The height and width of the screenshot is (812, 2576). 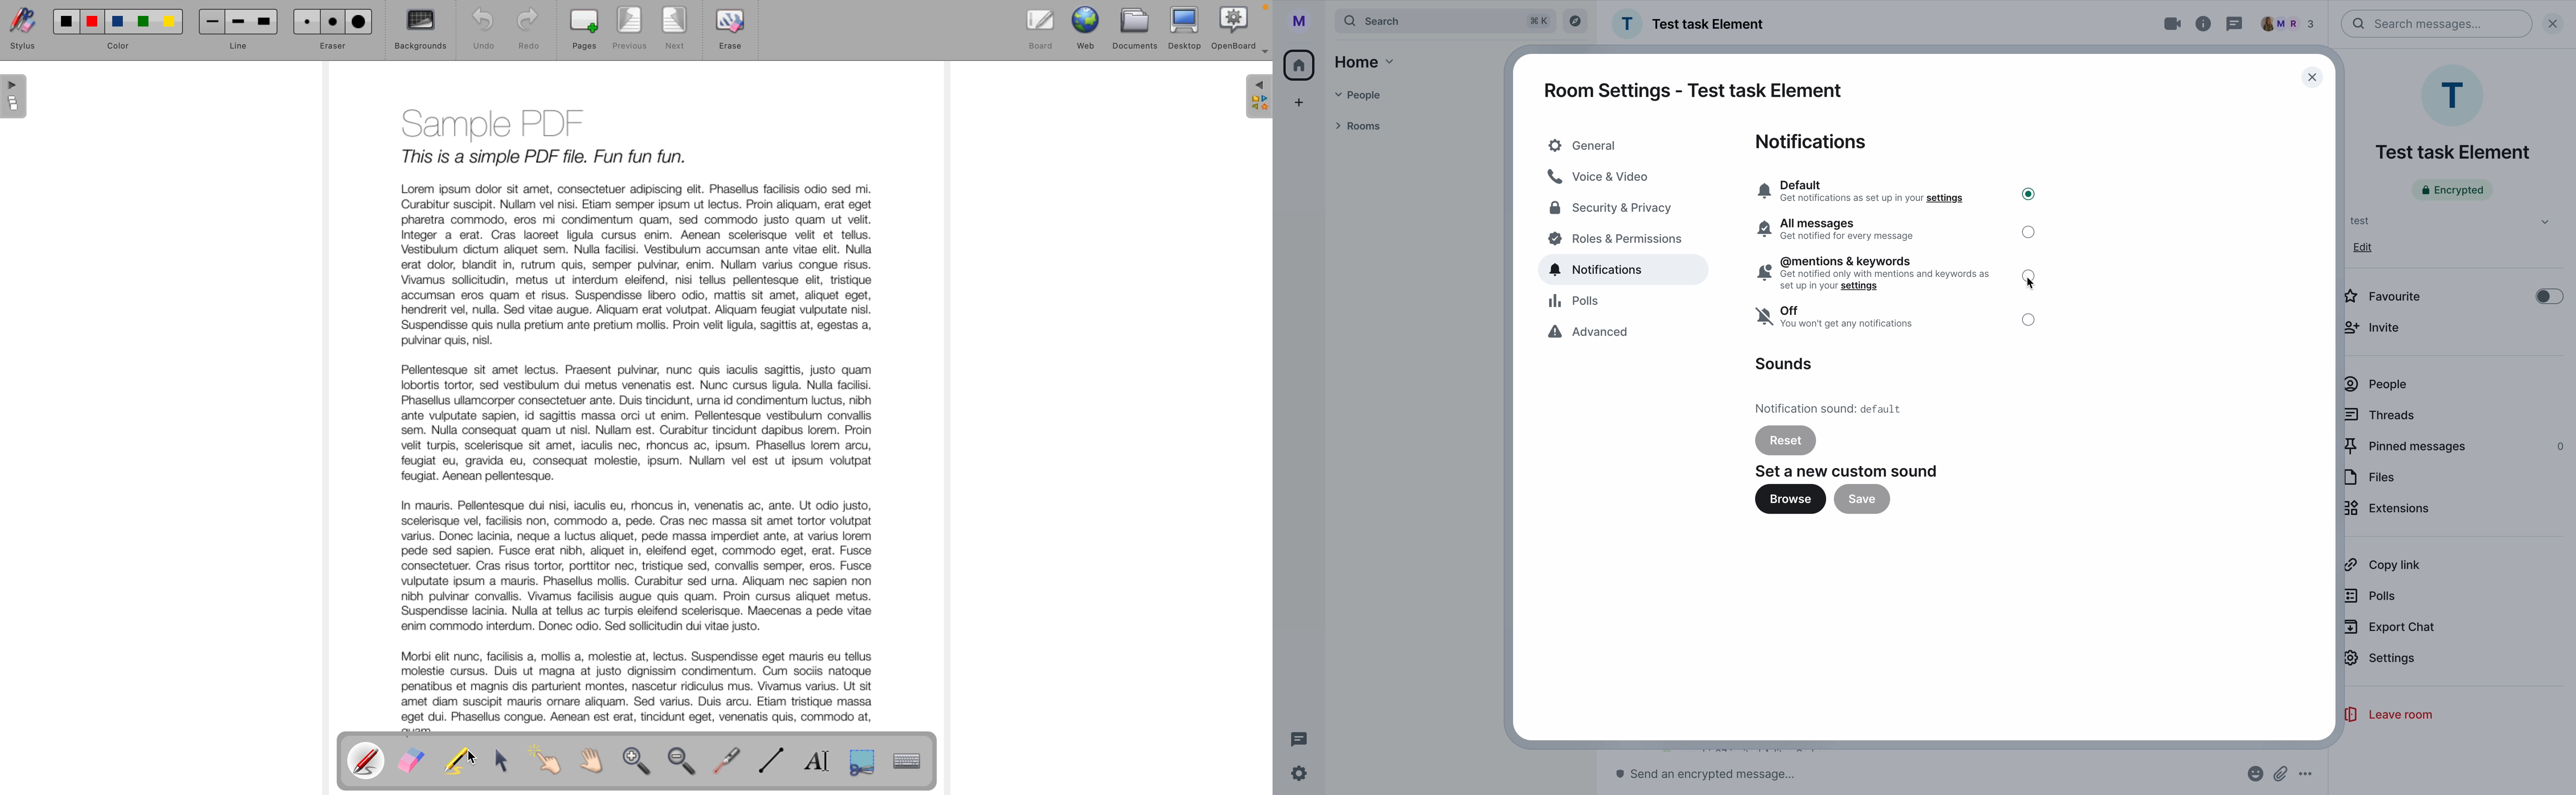 What do you see at coordinates (2452, 190) in the screenshot?
I see `encrypted` at bounding box center [2452, 190].